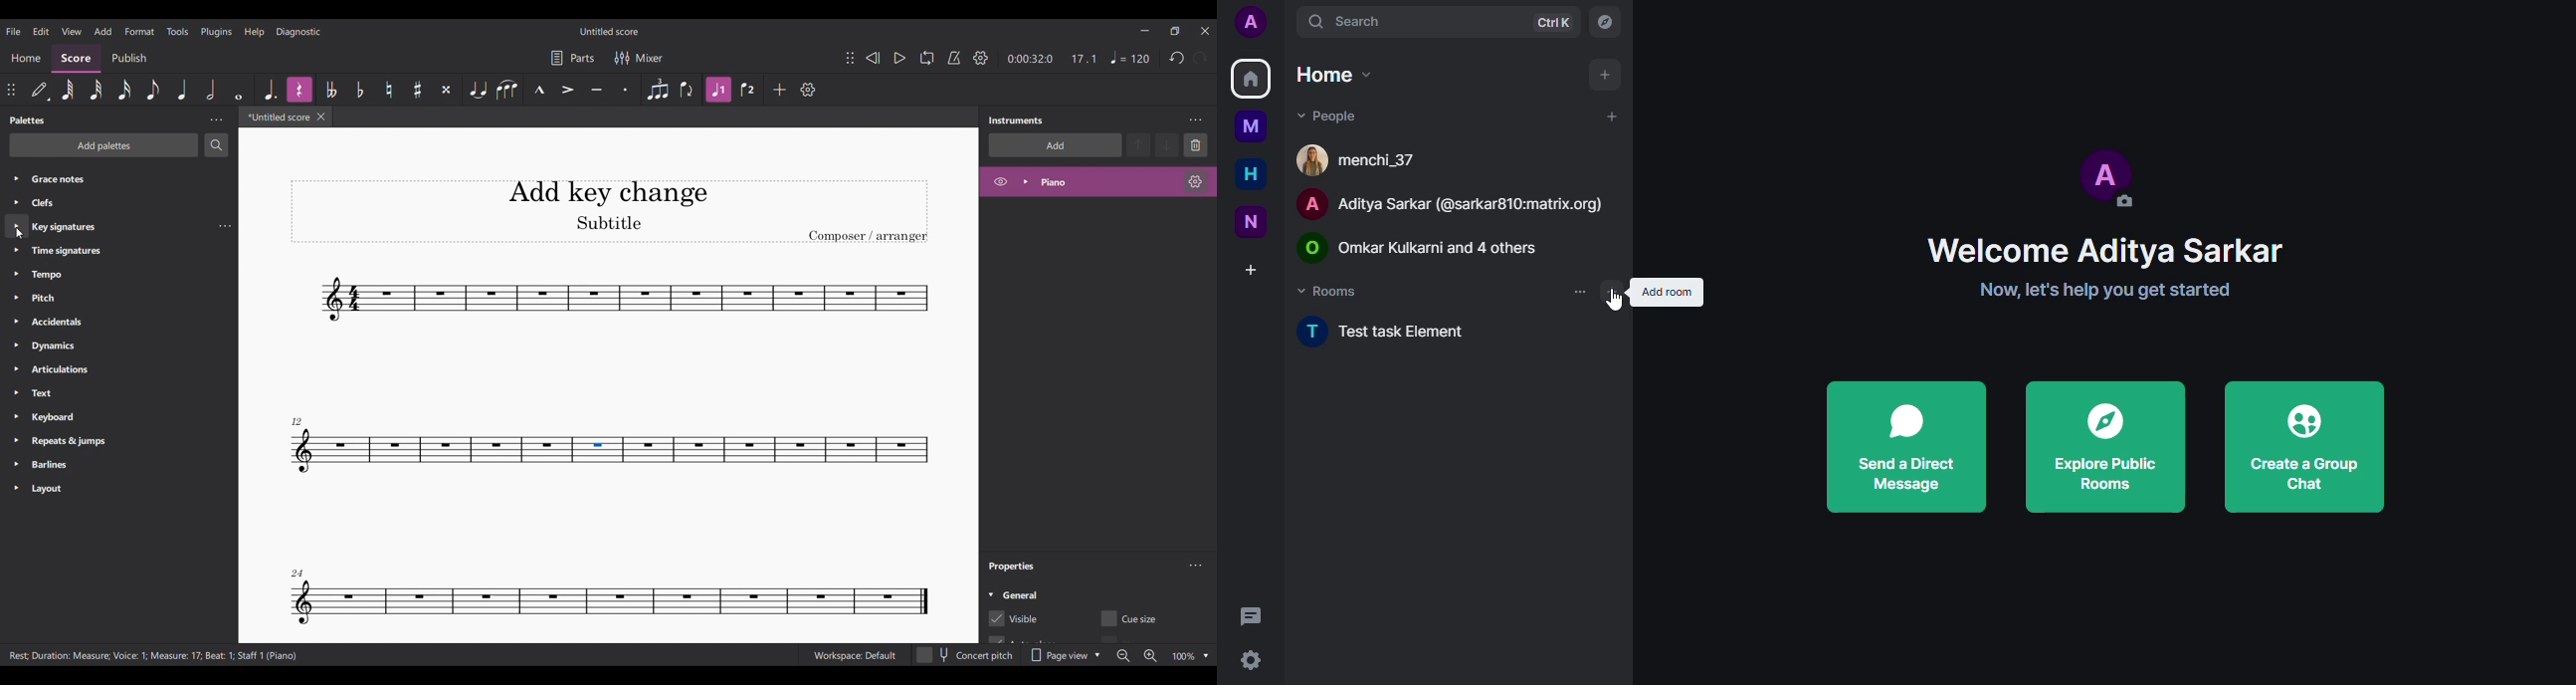 Image resolution: width=2576 pixels, height=700 pixels. I want to click on Highlighted due to current selection, so click(719, 89).